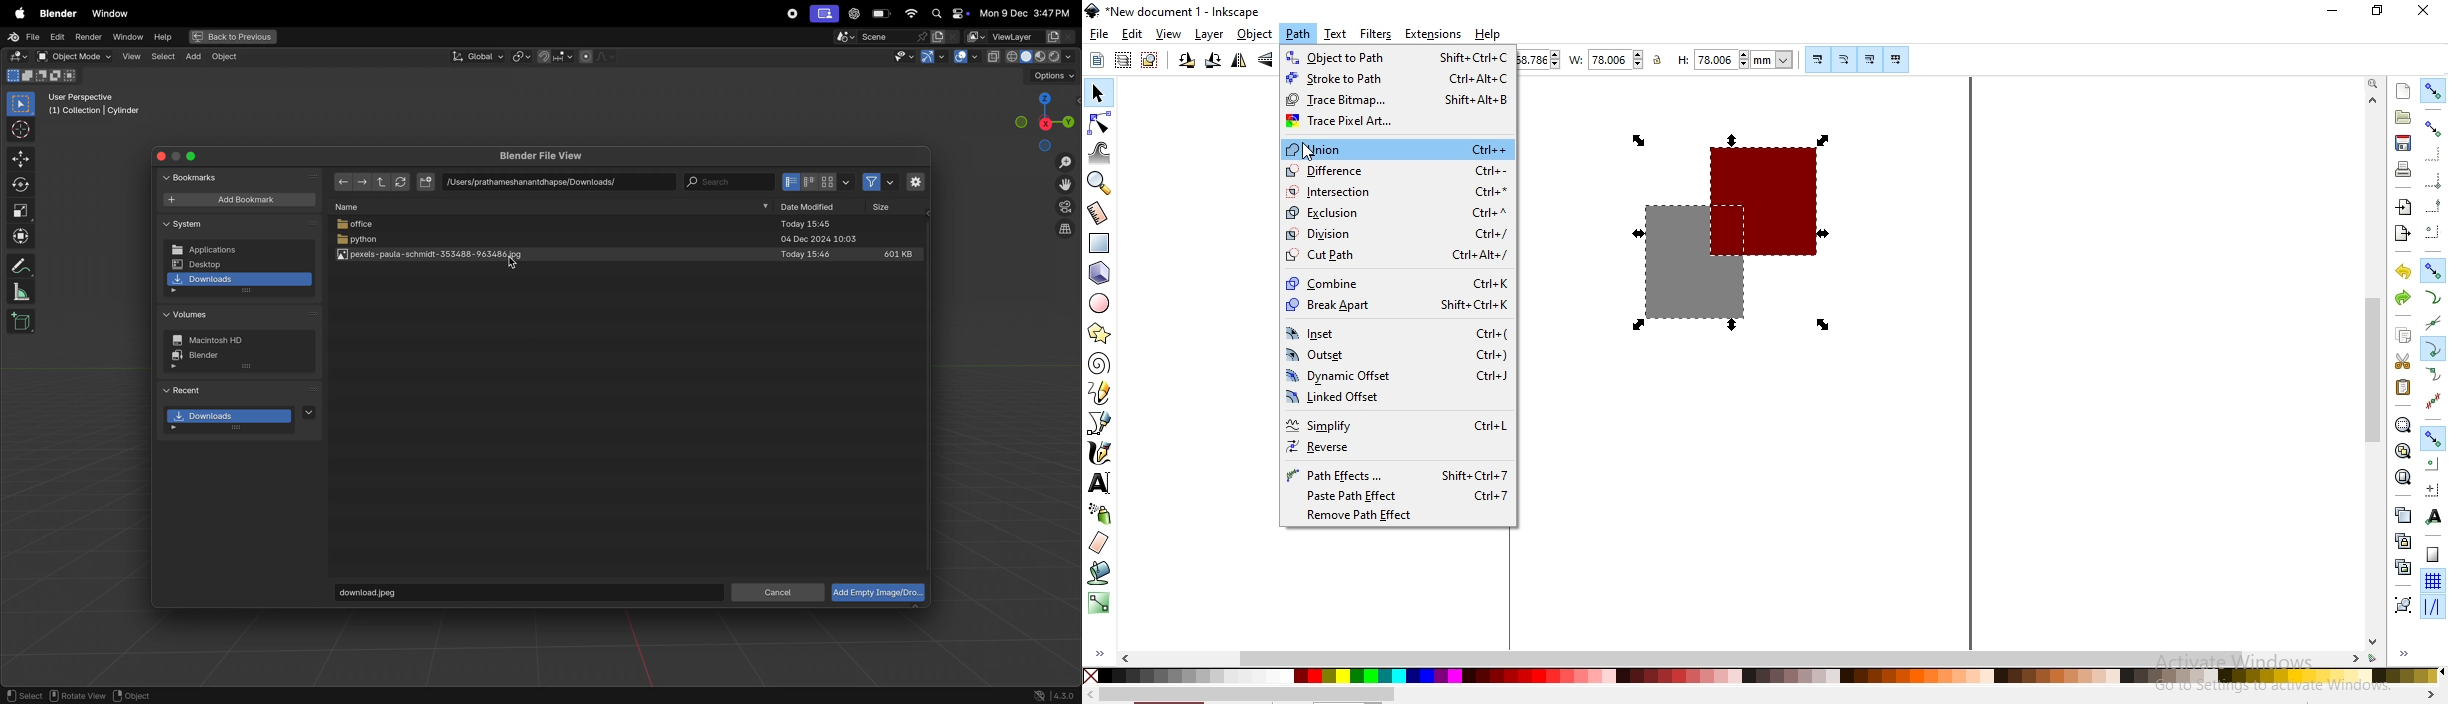  Describe the element at coordinates (1066, 208) in the screenshot. I see `perspective` at that location.